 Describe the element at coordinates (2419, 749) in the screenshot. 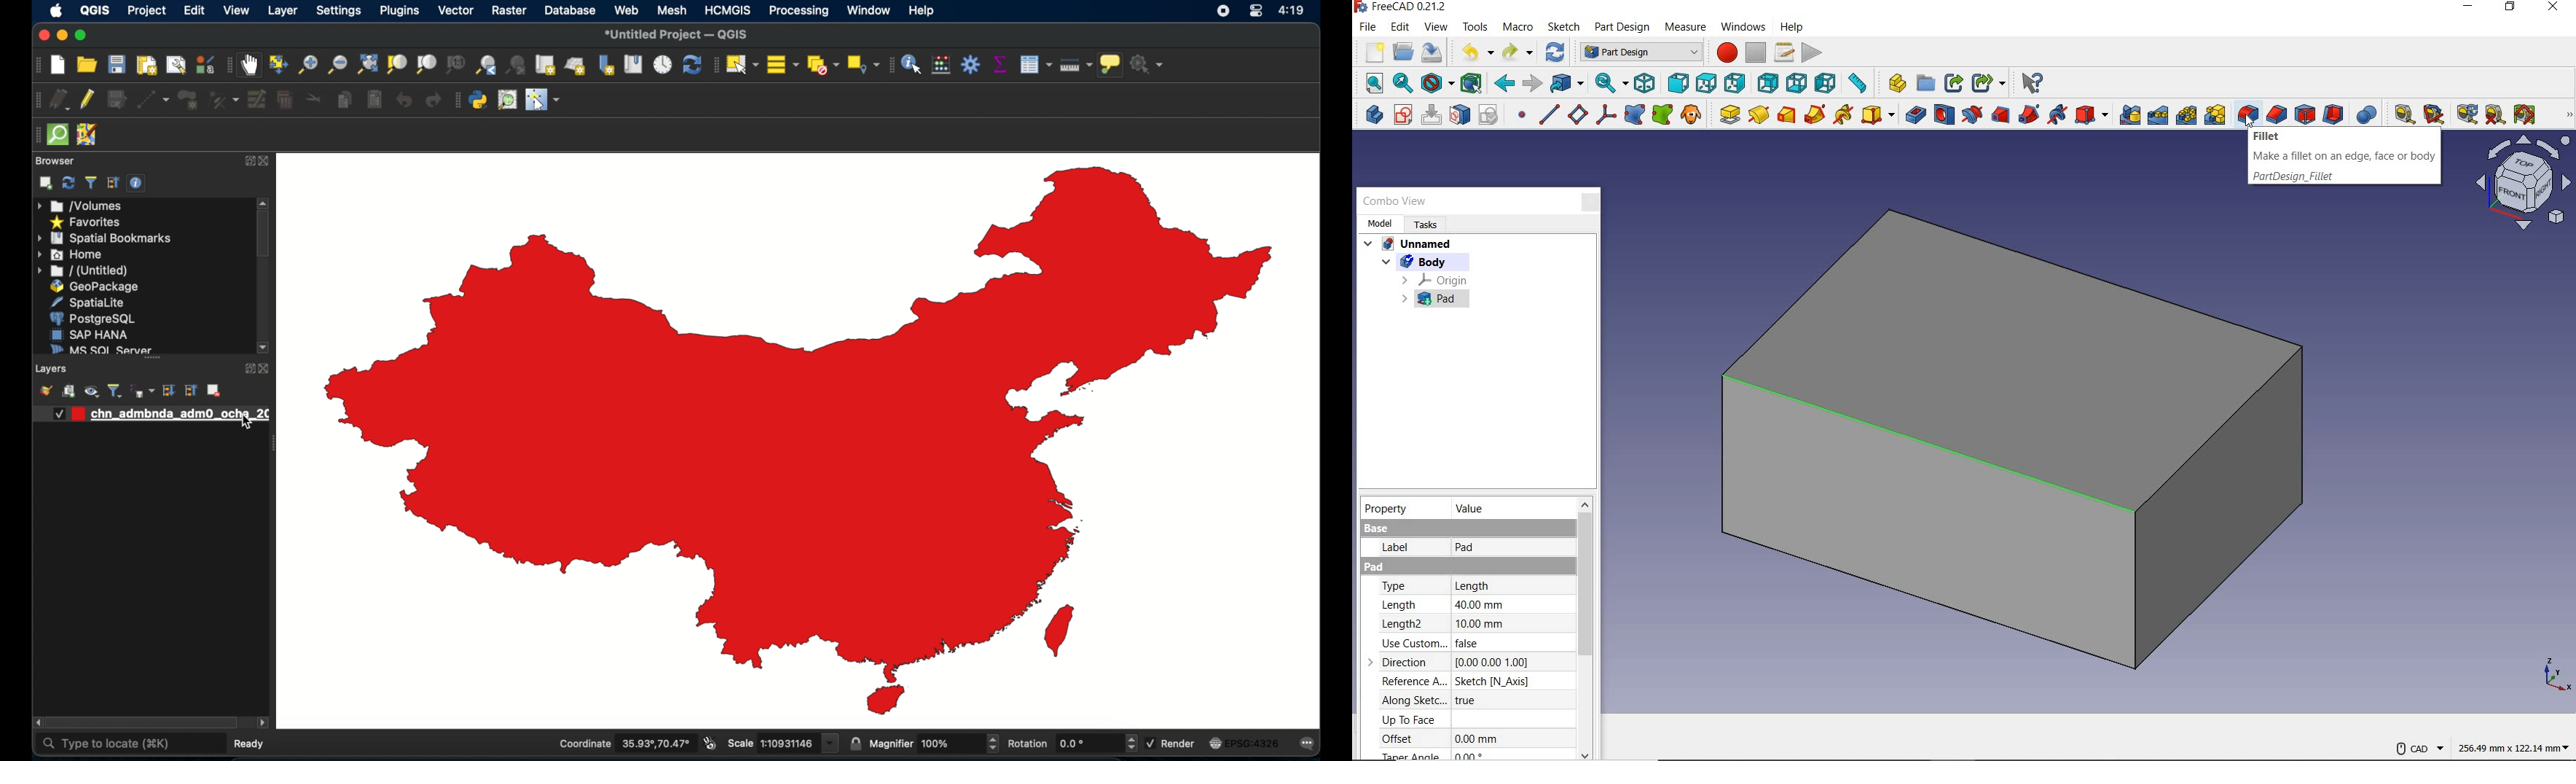

I see `CAD` at that location.